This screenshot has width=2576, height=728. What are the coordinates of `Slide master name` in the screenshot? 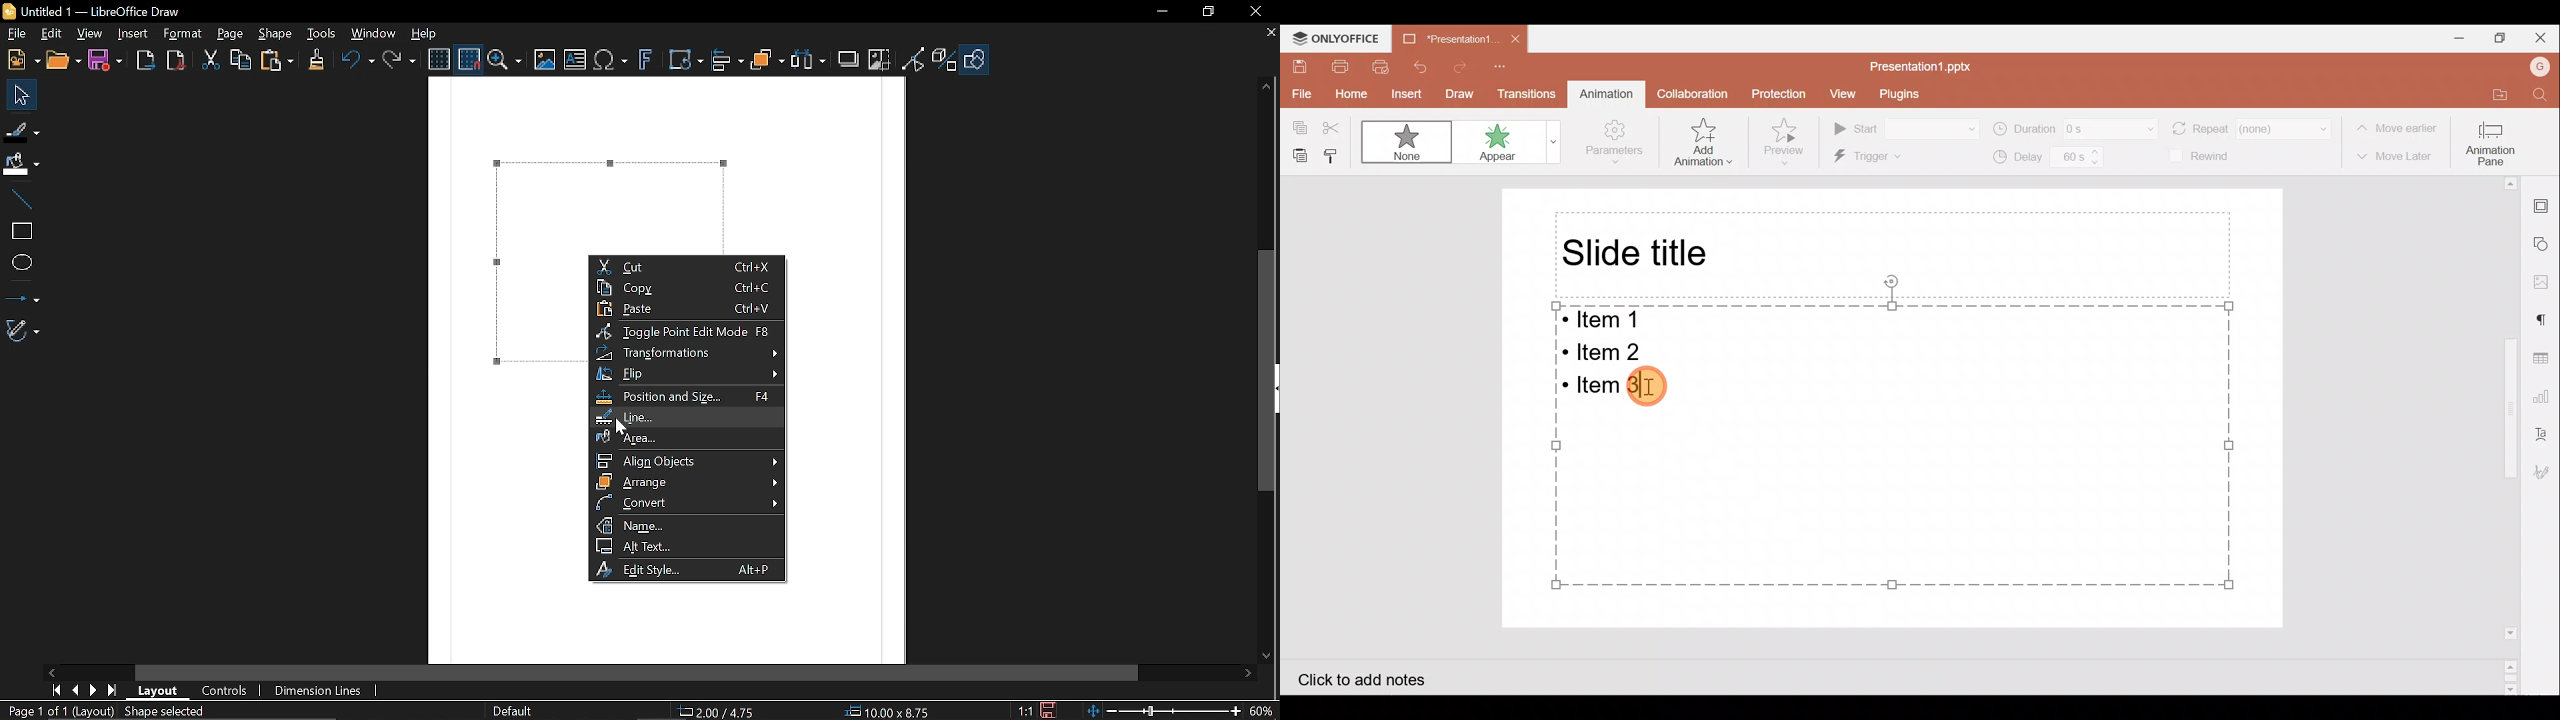 It's located at (522, 711).